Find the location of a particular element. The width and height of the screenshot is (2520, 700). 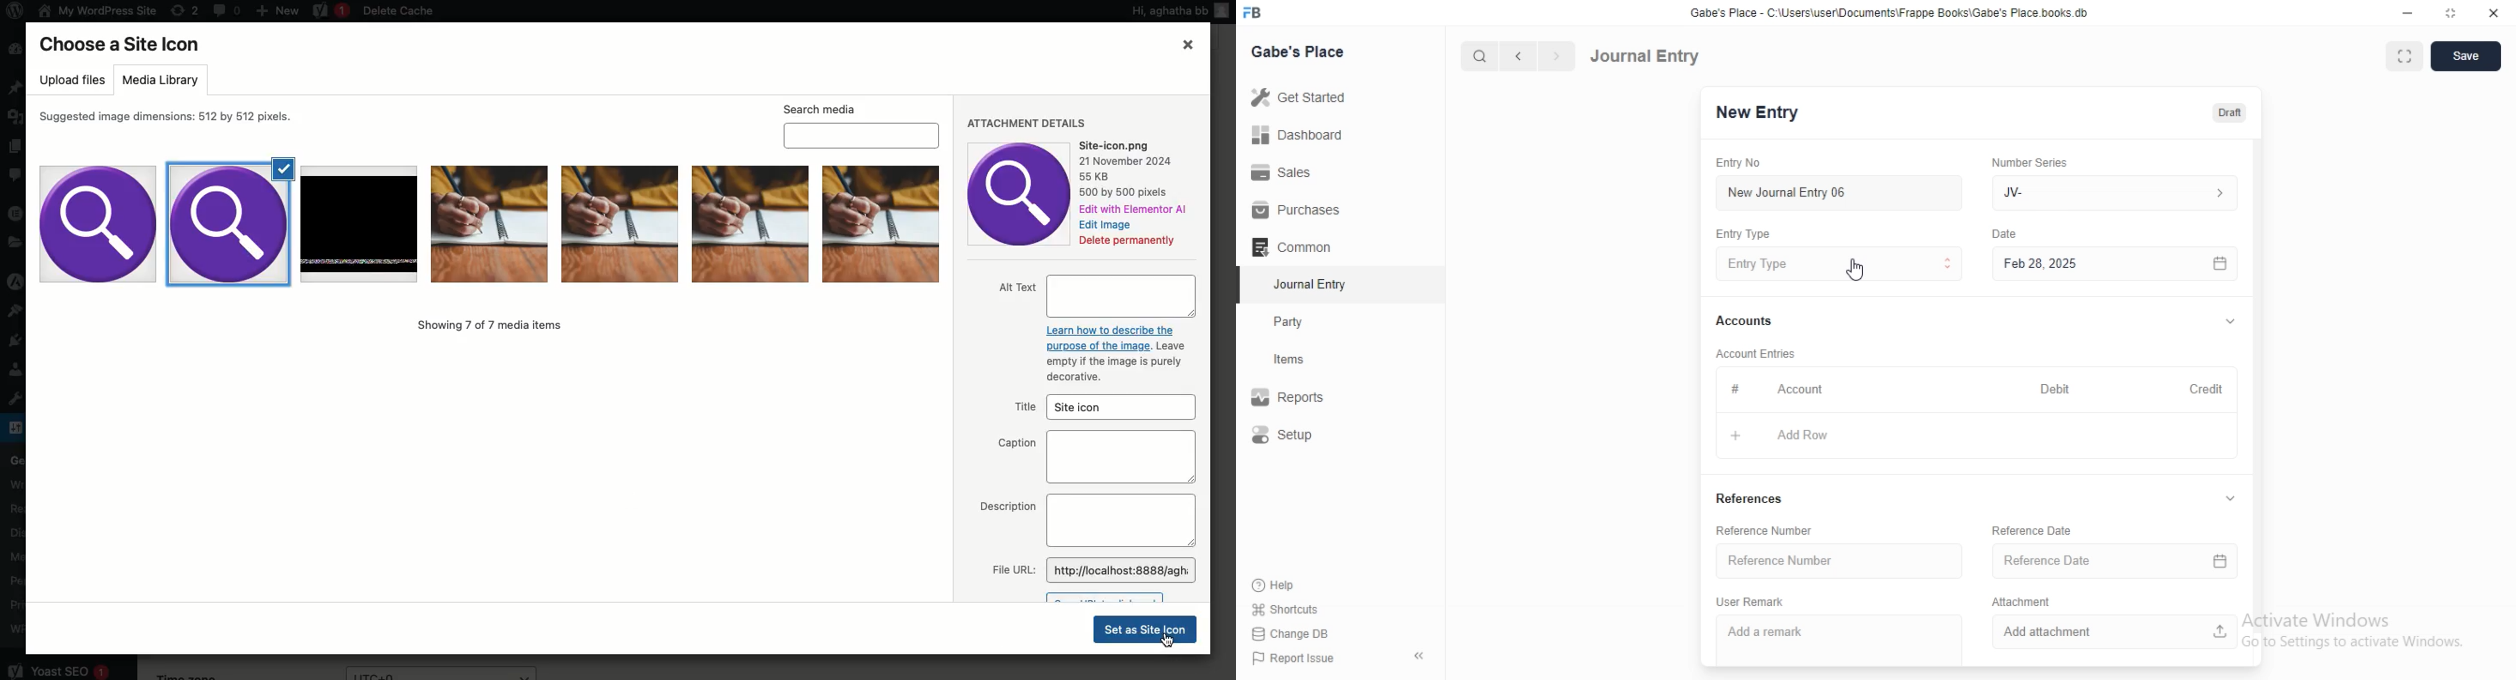

Journal Entry is located at coordinates (1301, 286).